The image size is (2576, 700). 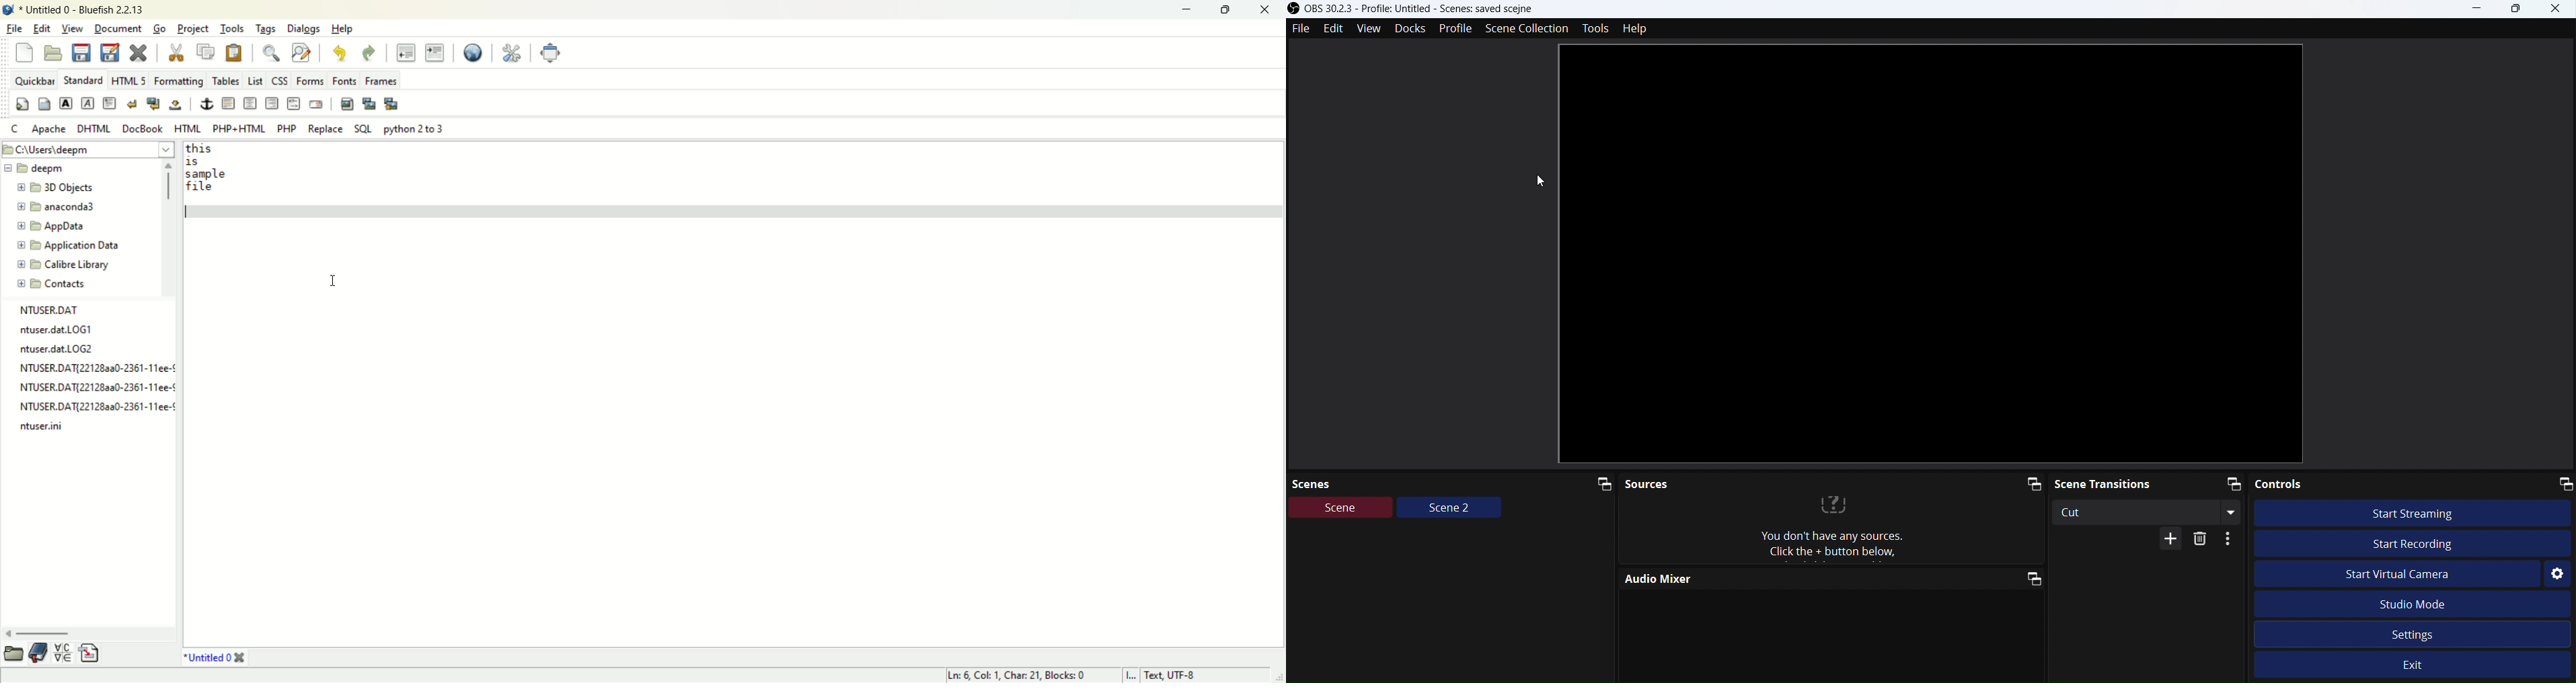 I want to click on ntuser.ini, so click(x=48, y=425).